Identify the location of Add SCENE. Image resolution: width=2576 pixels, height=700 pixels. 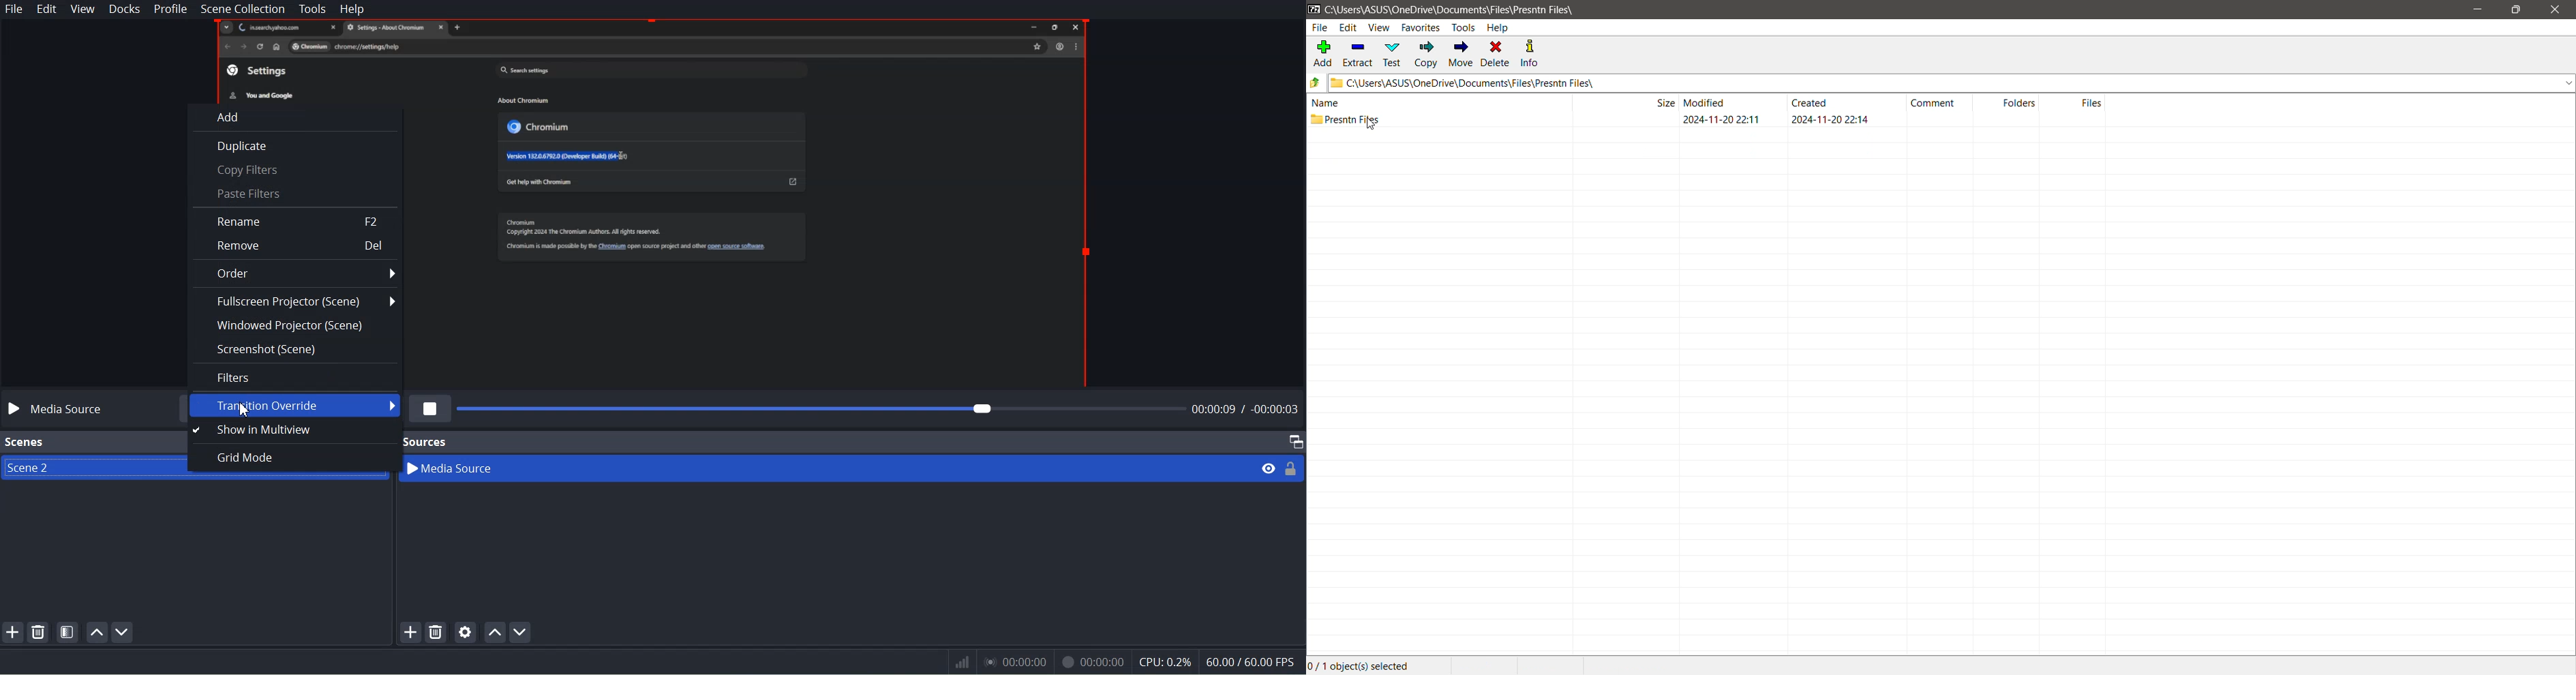
(12, 631).